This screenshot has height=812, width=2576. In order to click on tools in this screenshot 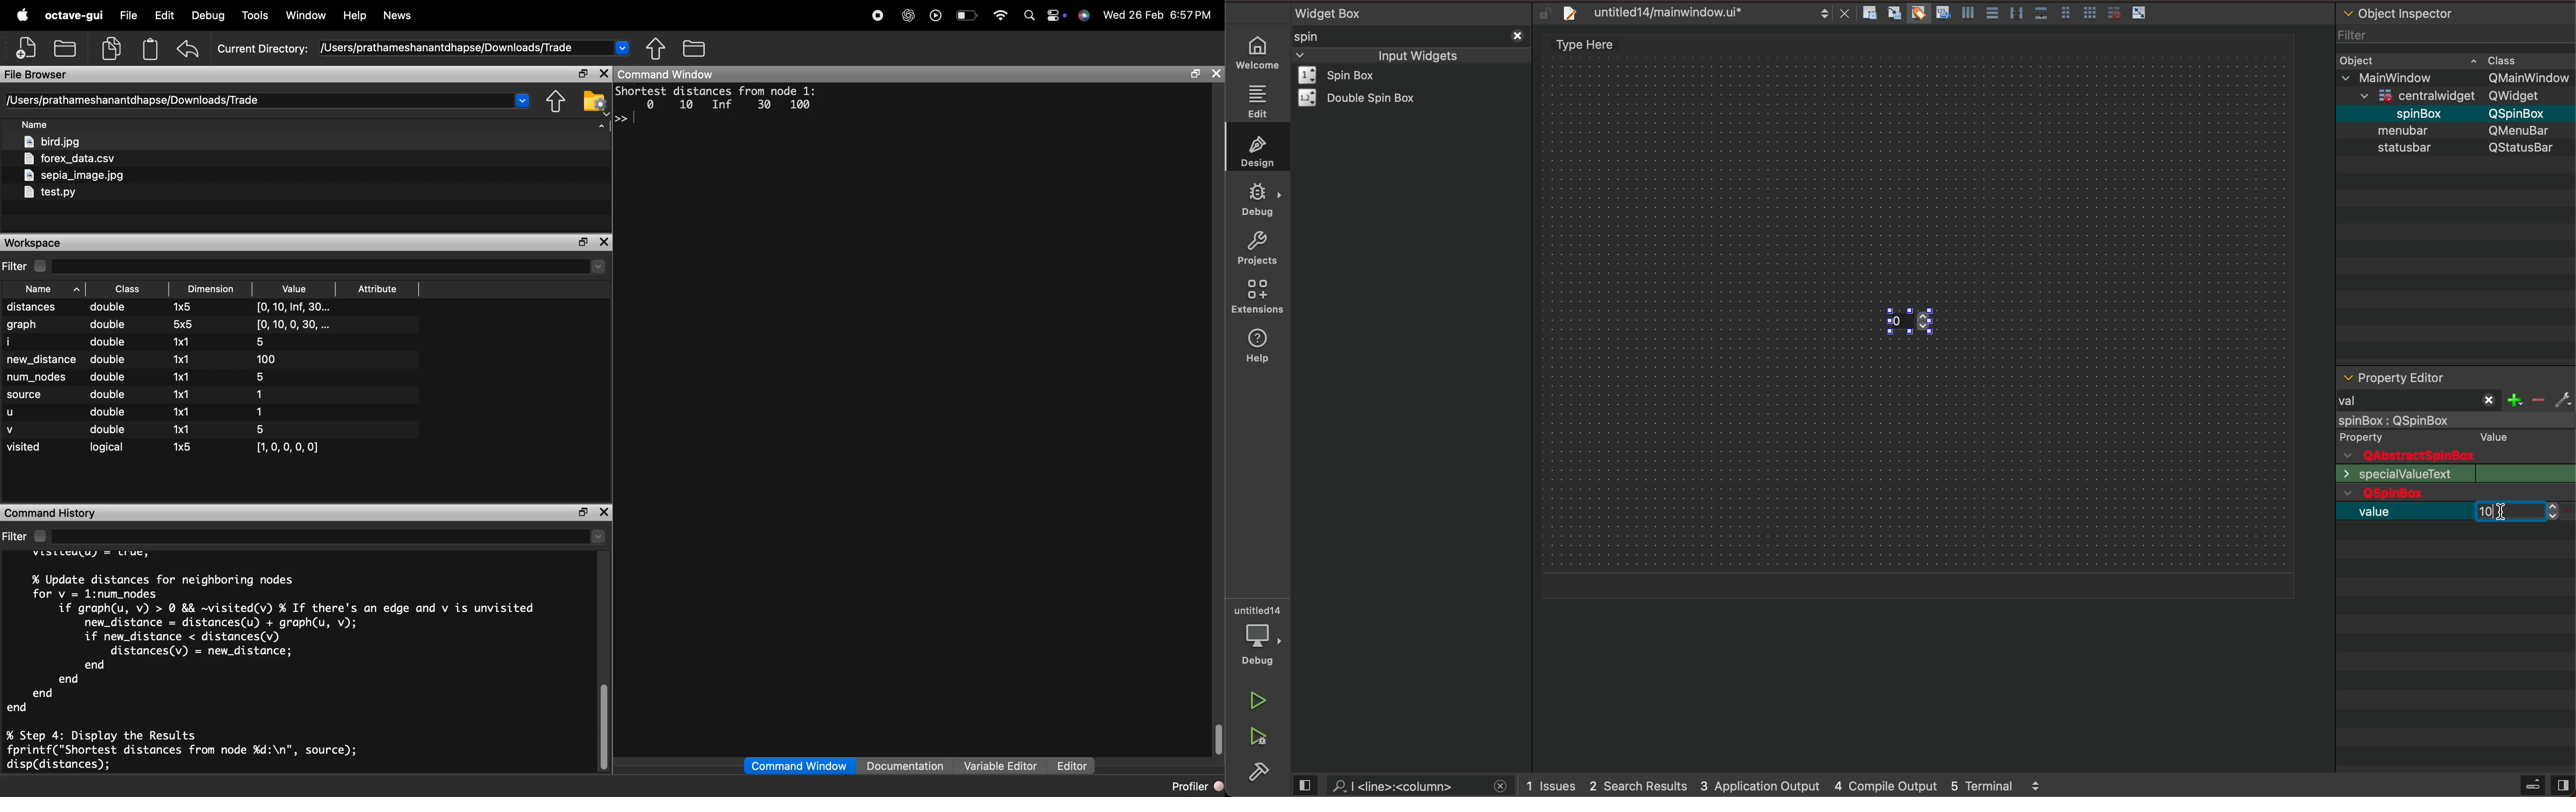, I will do `click(257, 15)`.